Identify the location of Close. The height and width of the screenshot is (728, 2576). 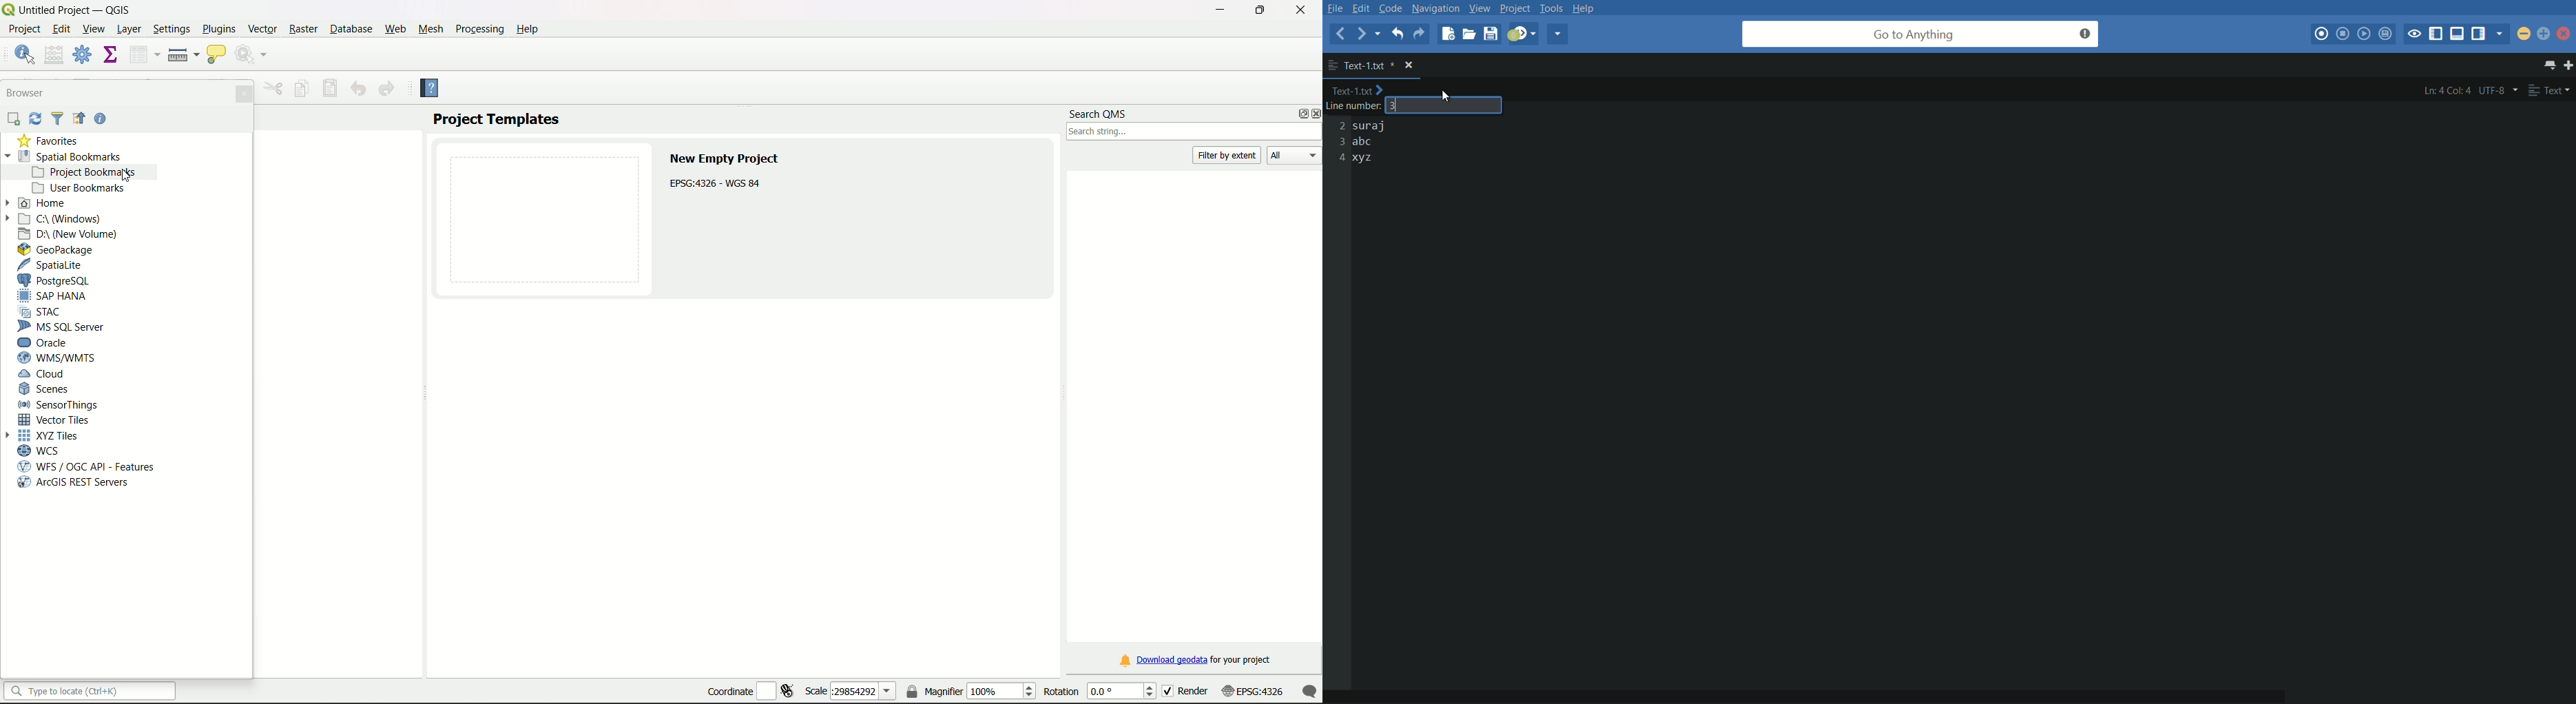
(243, 94).